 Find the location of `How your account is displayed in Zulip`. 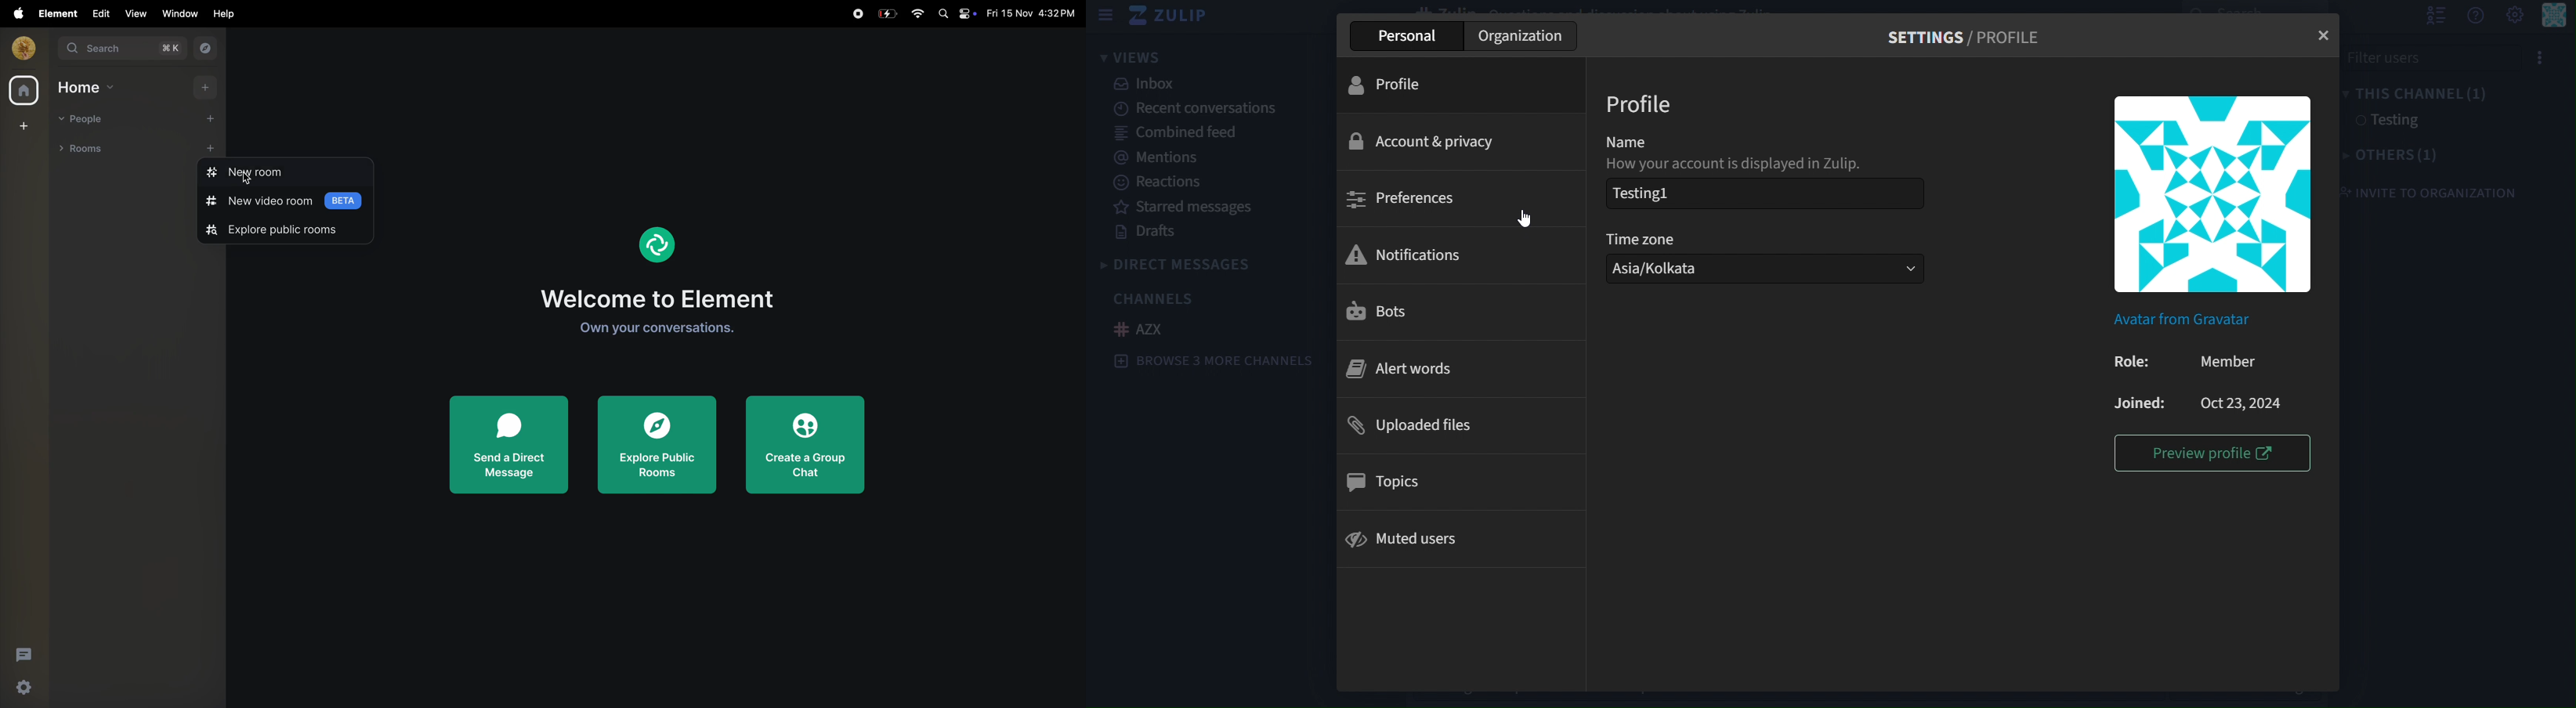

How your account is displayed in Zulip is located at coordinates (1742, 166).